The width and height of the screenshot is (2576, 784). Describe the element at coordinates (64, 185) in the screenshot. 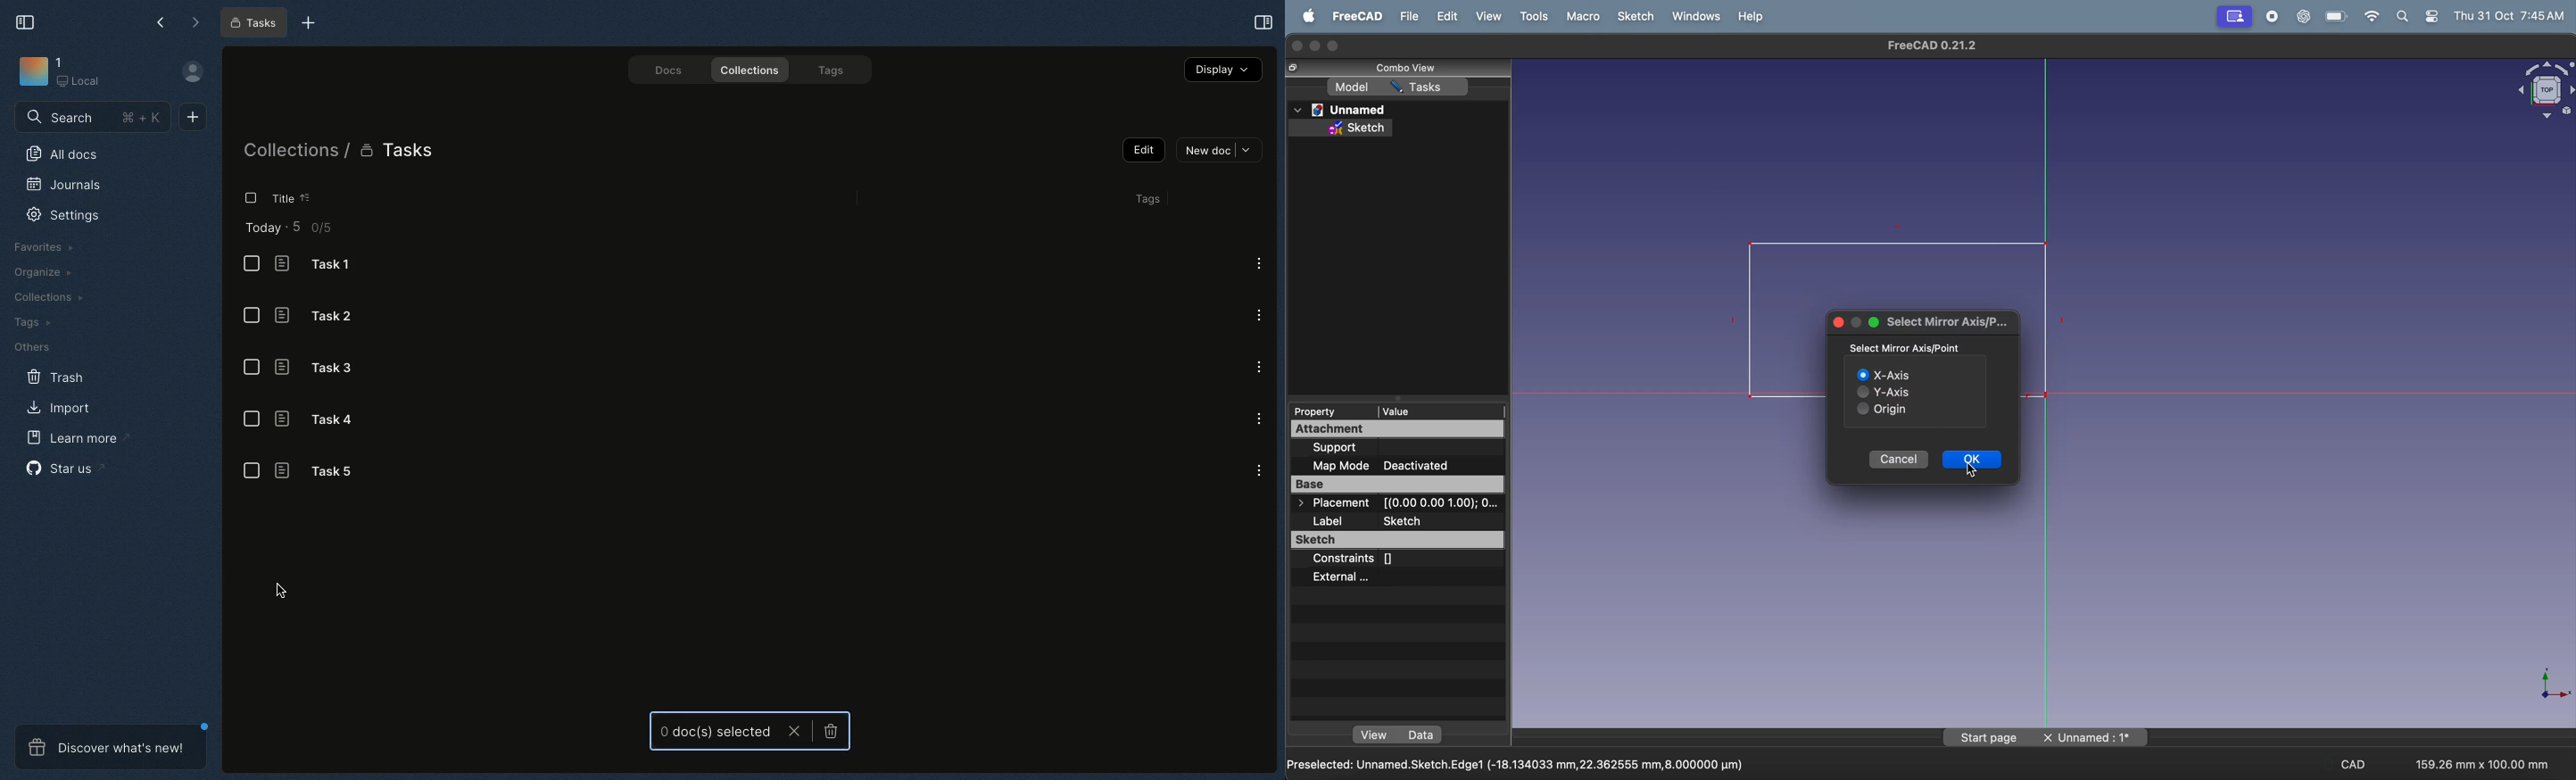

I see `Journals` at that location.